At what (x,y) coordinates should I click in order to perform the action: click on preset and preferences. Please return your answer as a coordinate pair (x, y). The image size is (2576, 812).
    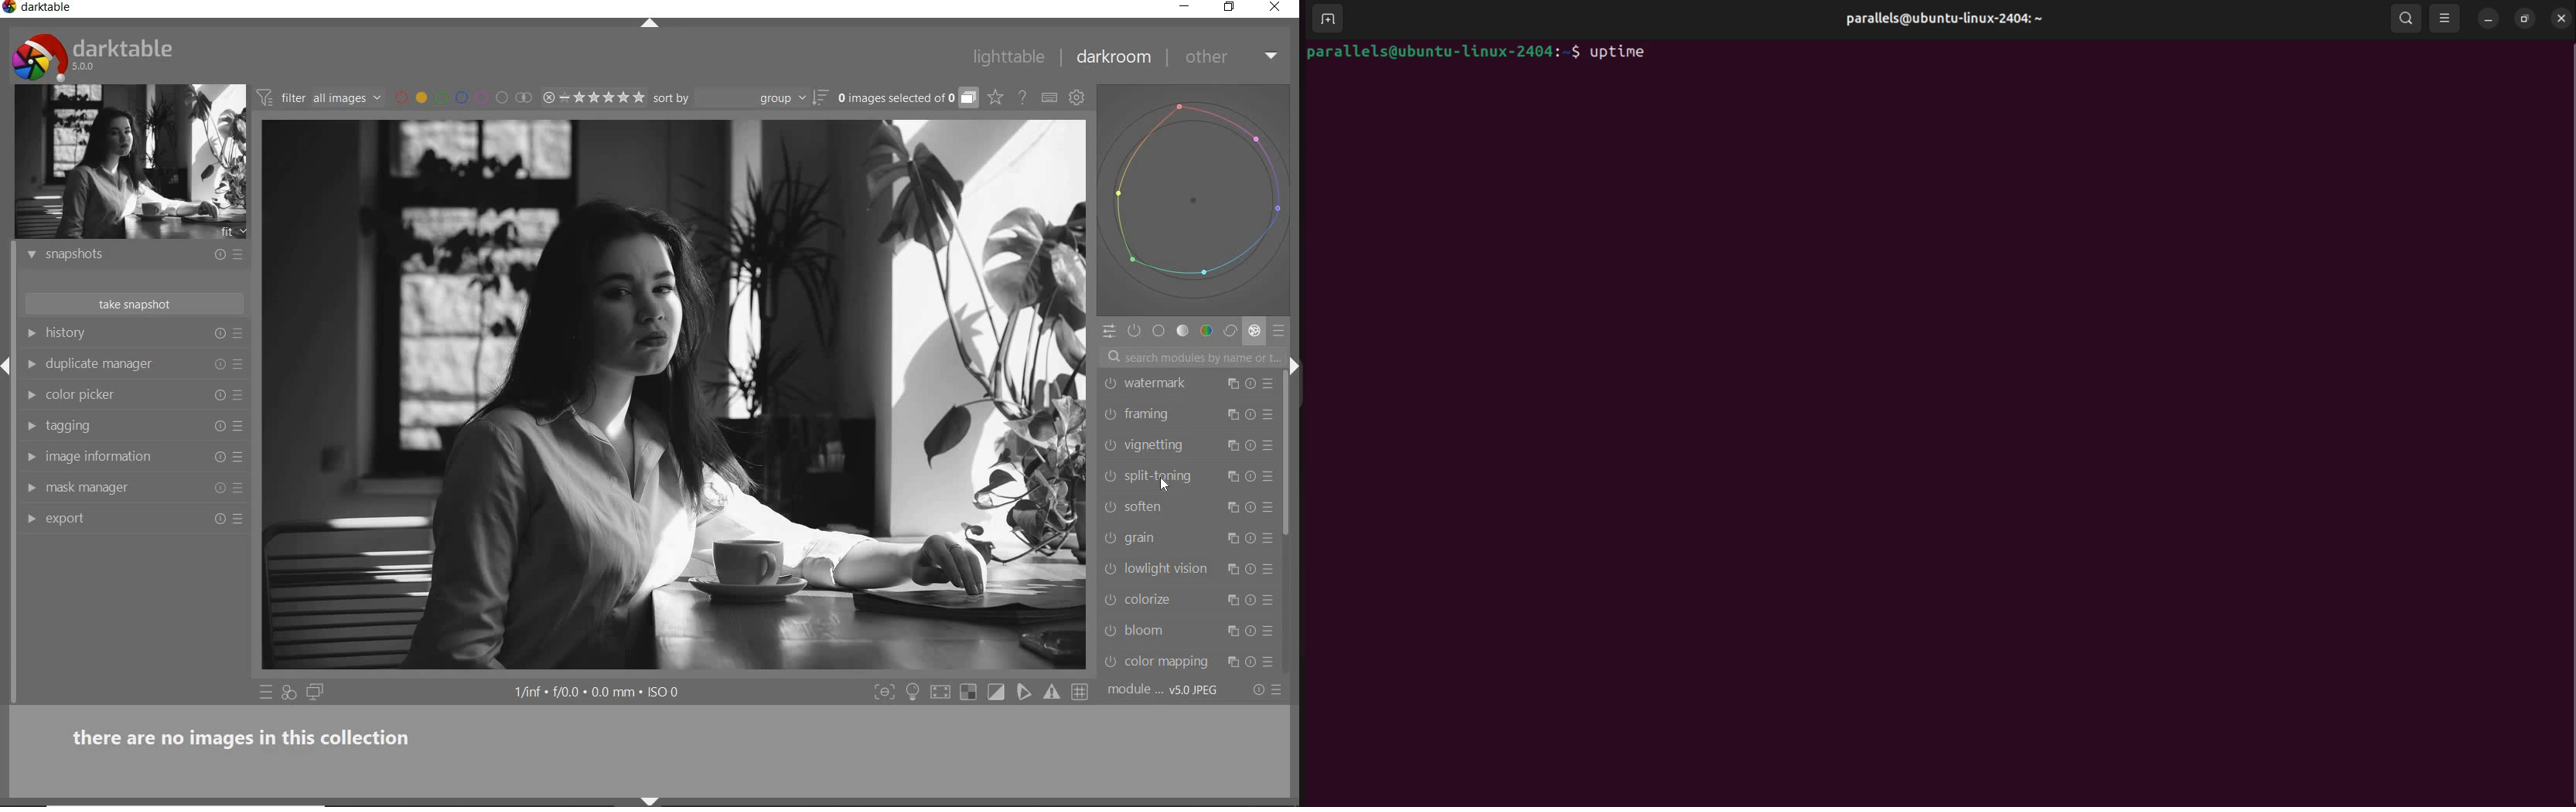
    Looking at the image, I should click on (239, 458).